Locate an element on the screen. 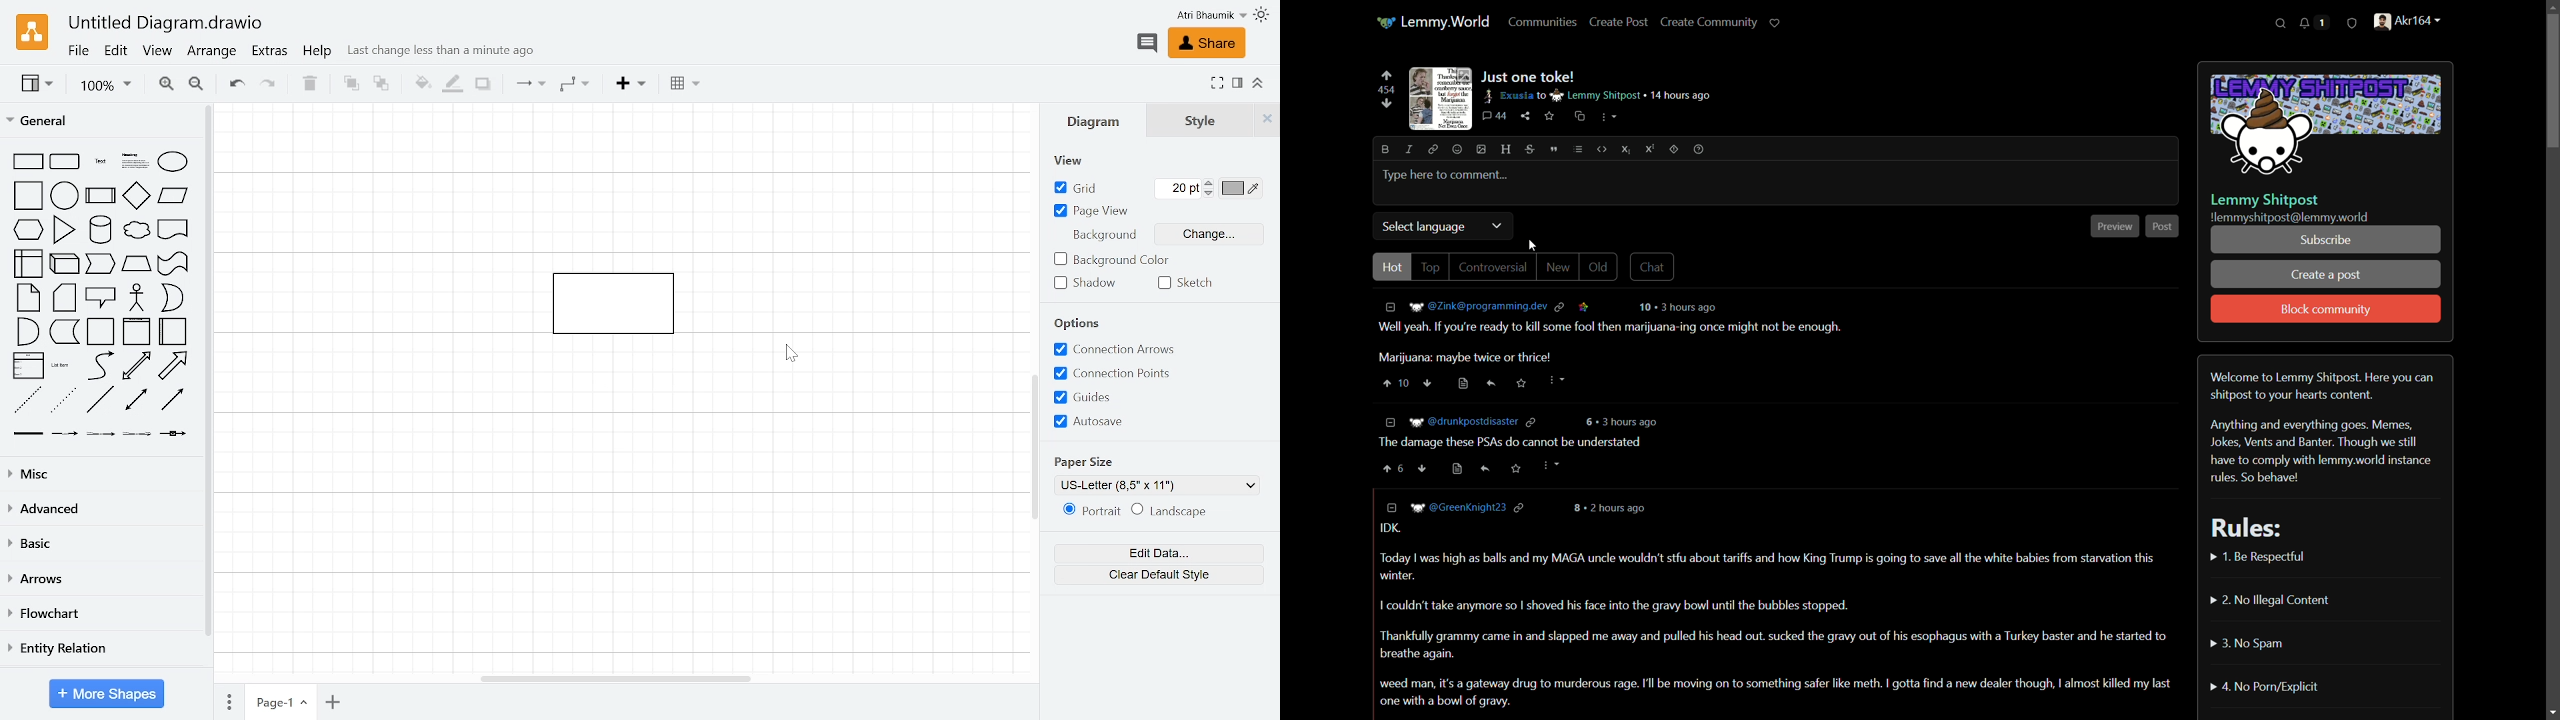 Image resolution: width=2576 pixels, height=728 pixels. View is located at coordinates (157, 51).